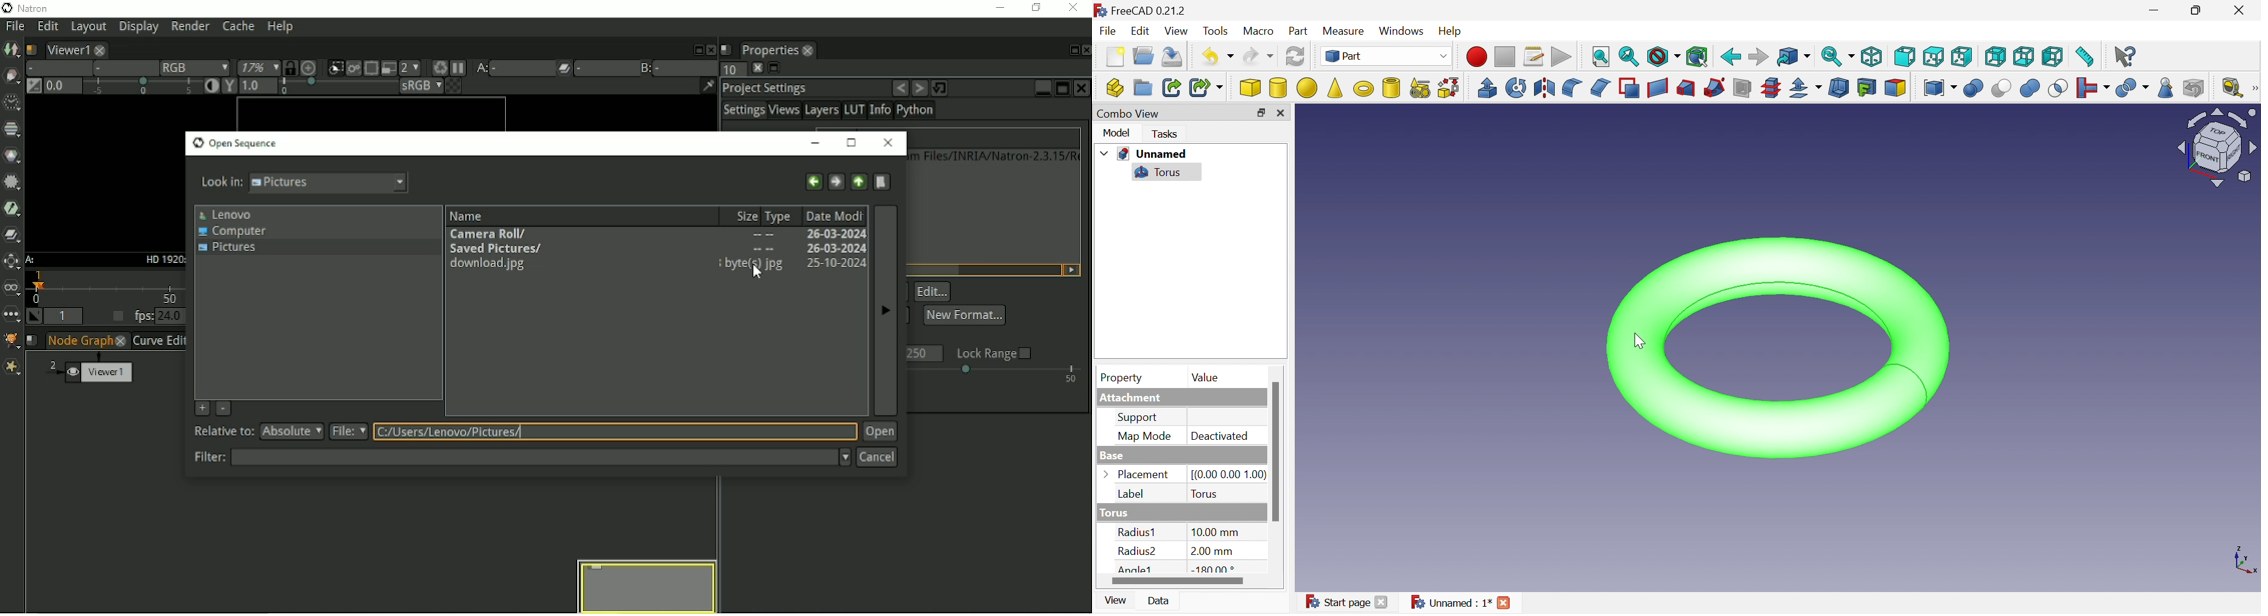 The image size is (2268, 616). I want to click on Torus, so click(1113, 513).